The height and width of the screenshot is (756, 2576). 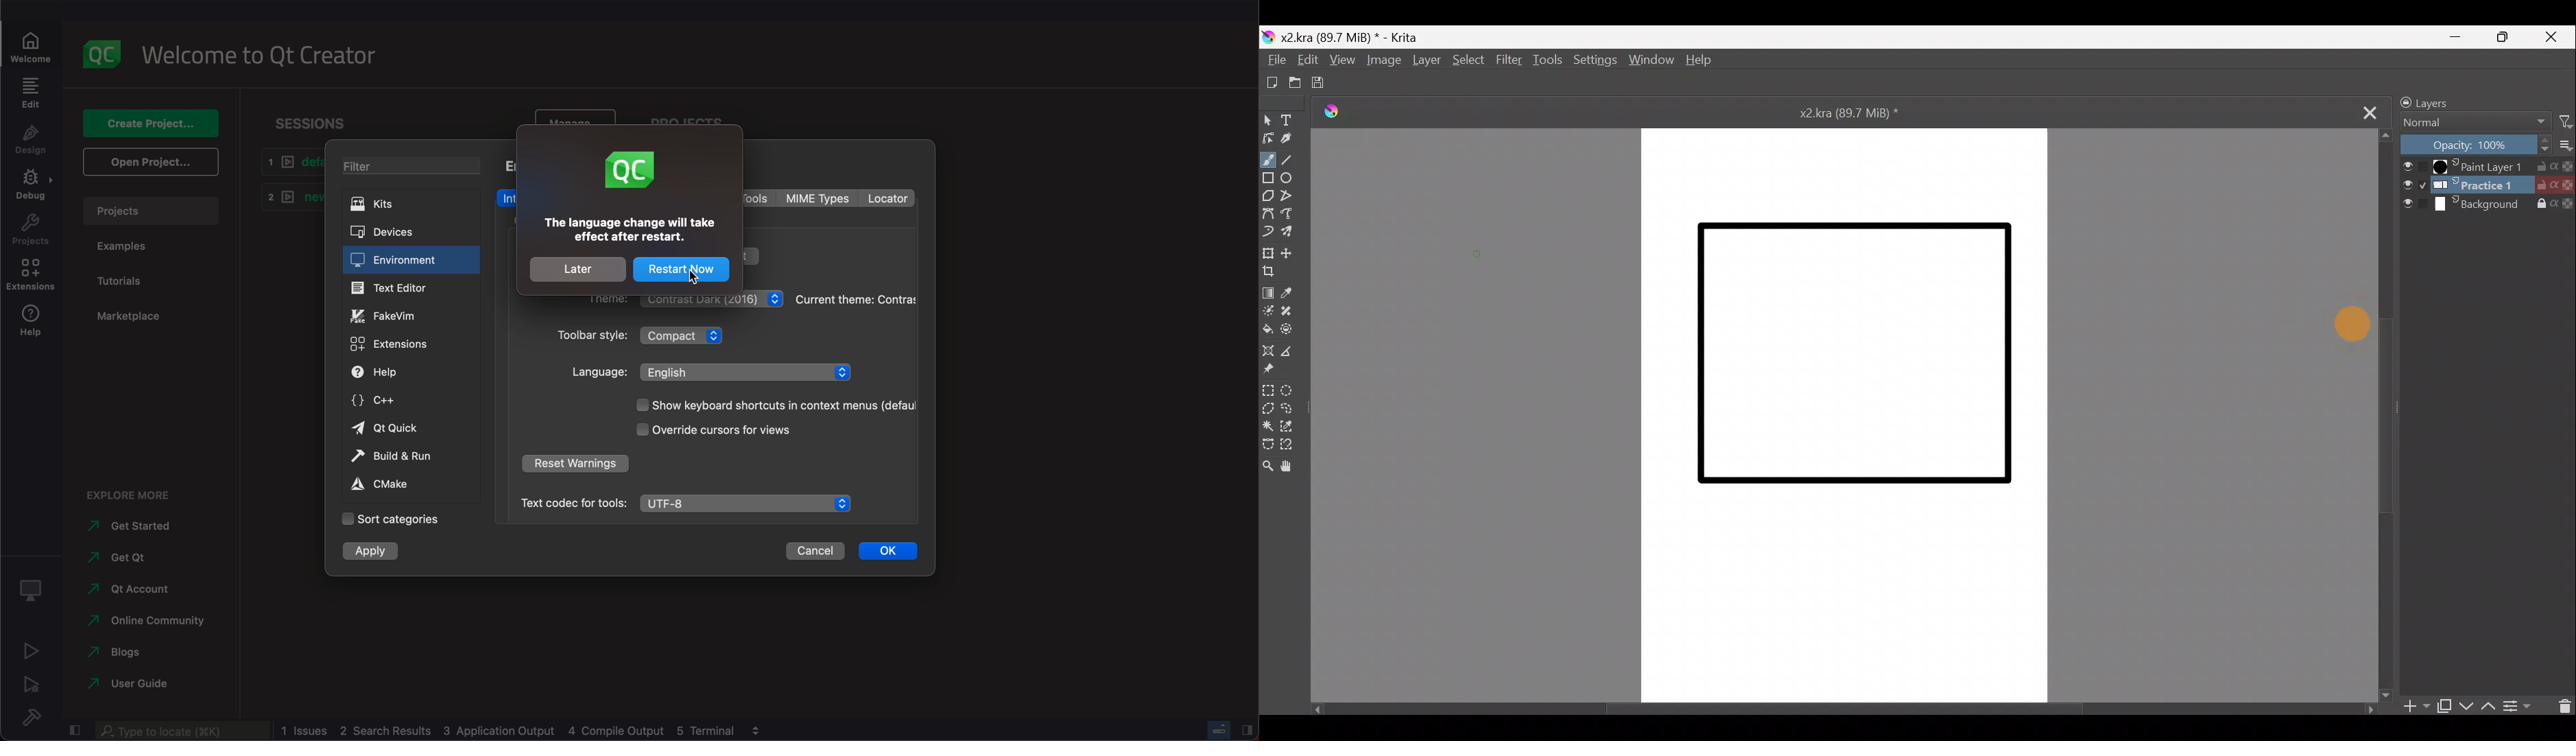 What do you see at coordinates (31, 140) in the screenshot?
I see `design` at bounding box center [31, 140].